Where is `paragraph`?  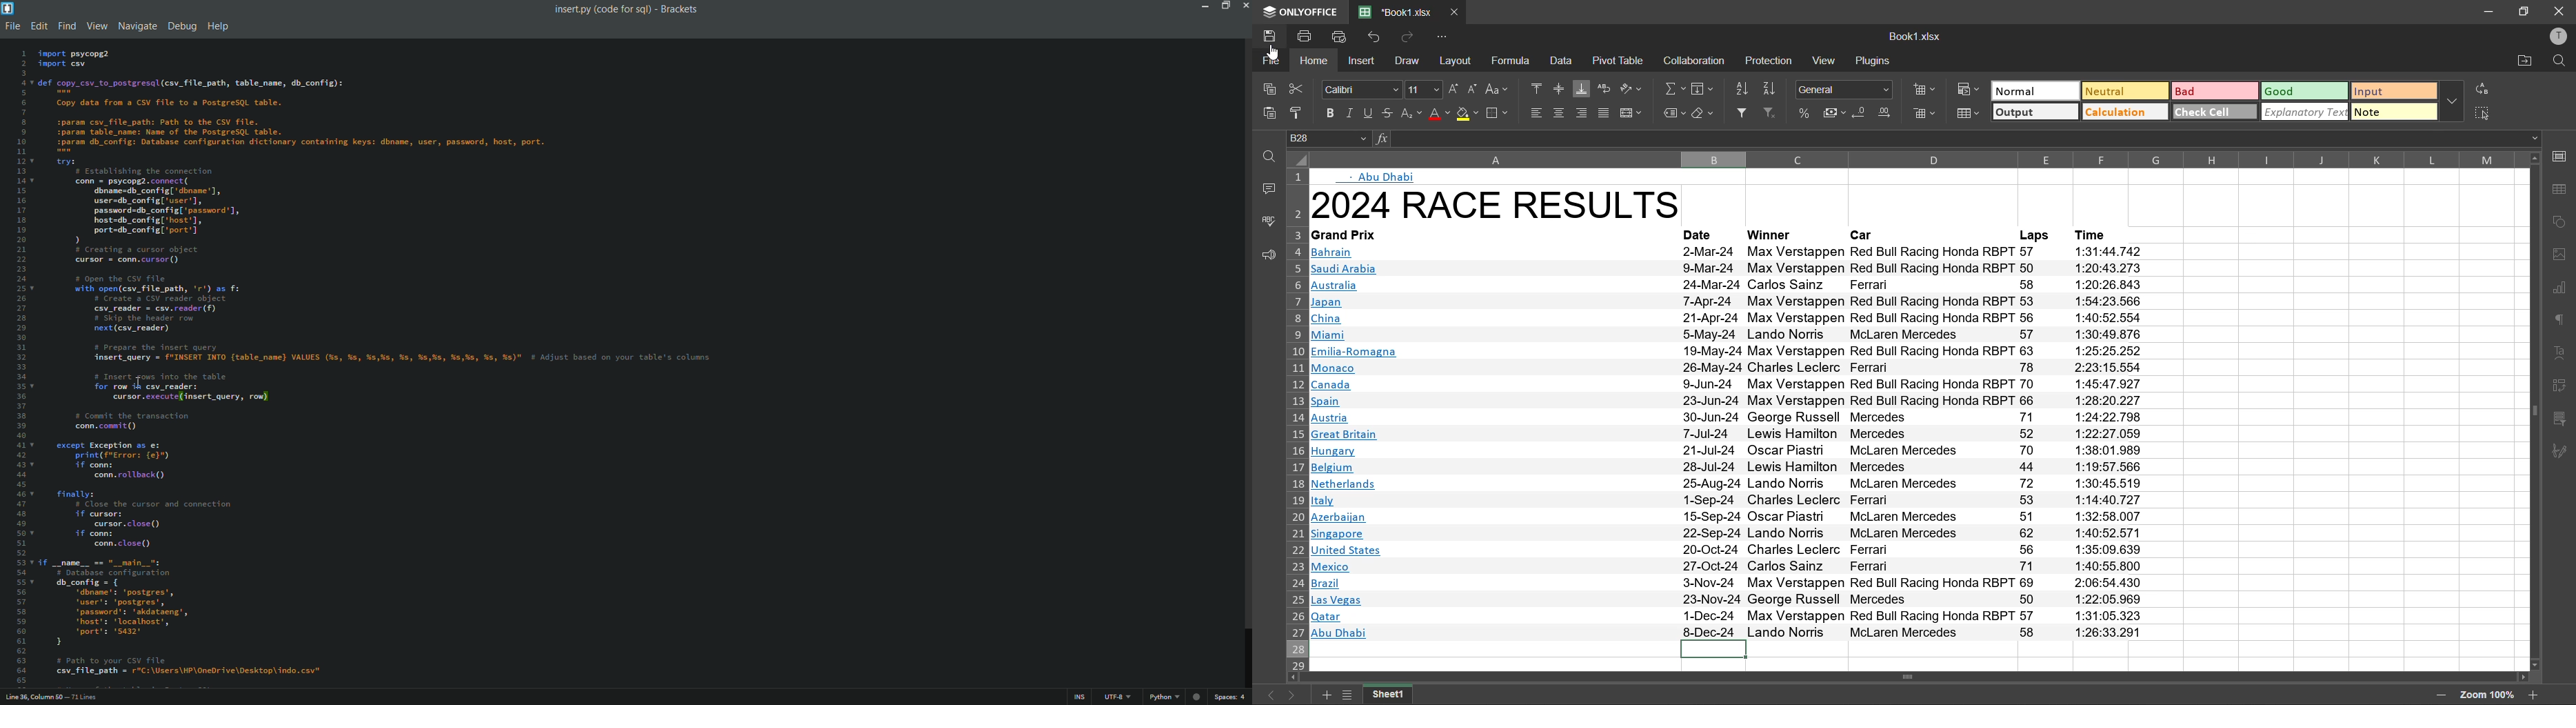
paragraph is located at coordinates (2563, 320).